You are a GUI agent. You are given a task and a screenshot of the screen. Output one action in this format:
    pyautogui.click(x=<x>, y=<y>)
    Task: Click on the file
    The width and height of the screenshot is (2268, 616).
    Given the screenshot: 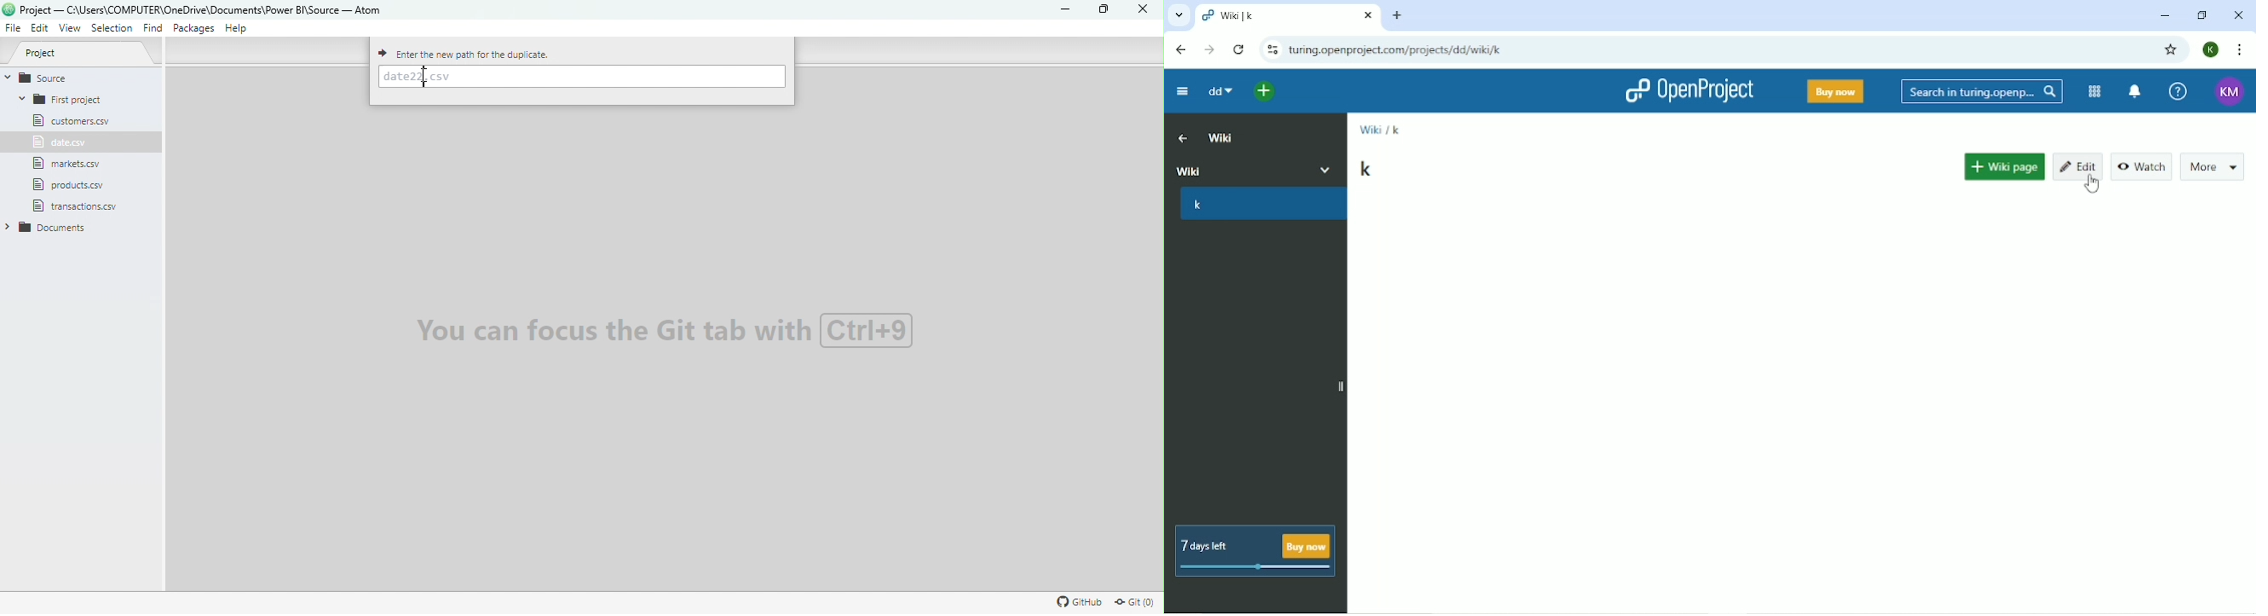 What is the action you would take?
    pyautogui.click(x=72, y=205)
    